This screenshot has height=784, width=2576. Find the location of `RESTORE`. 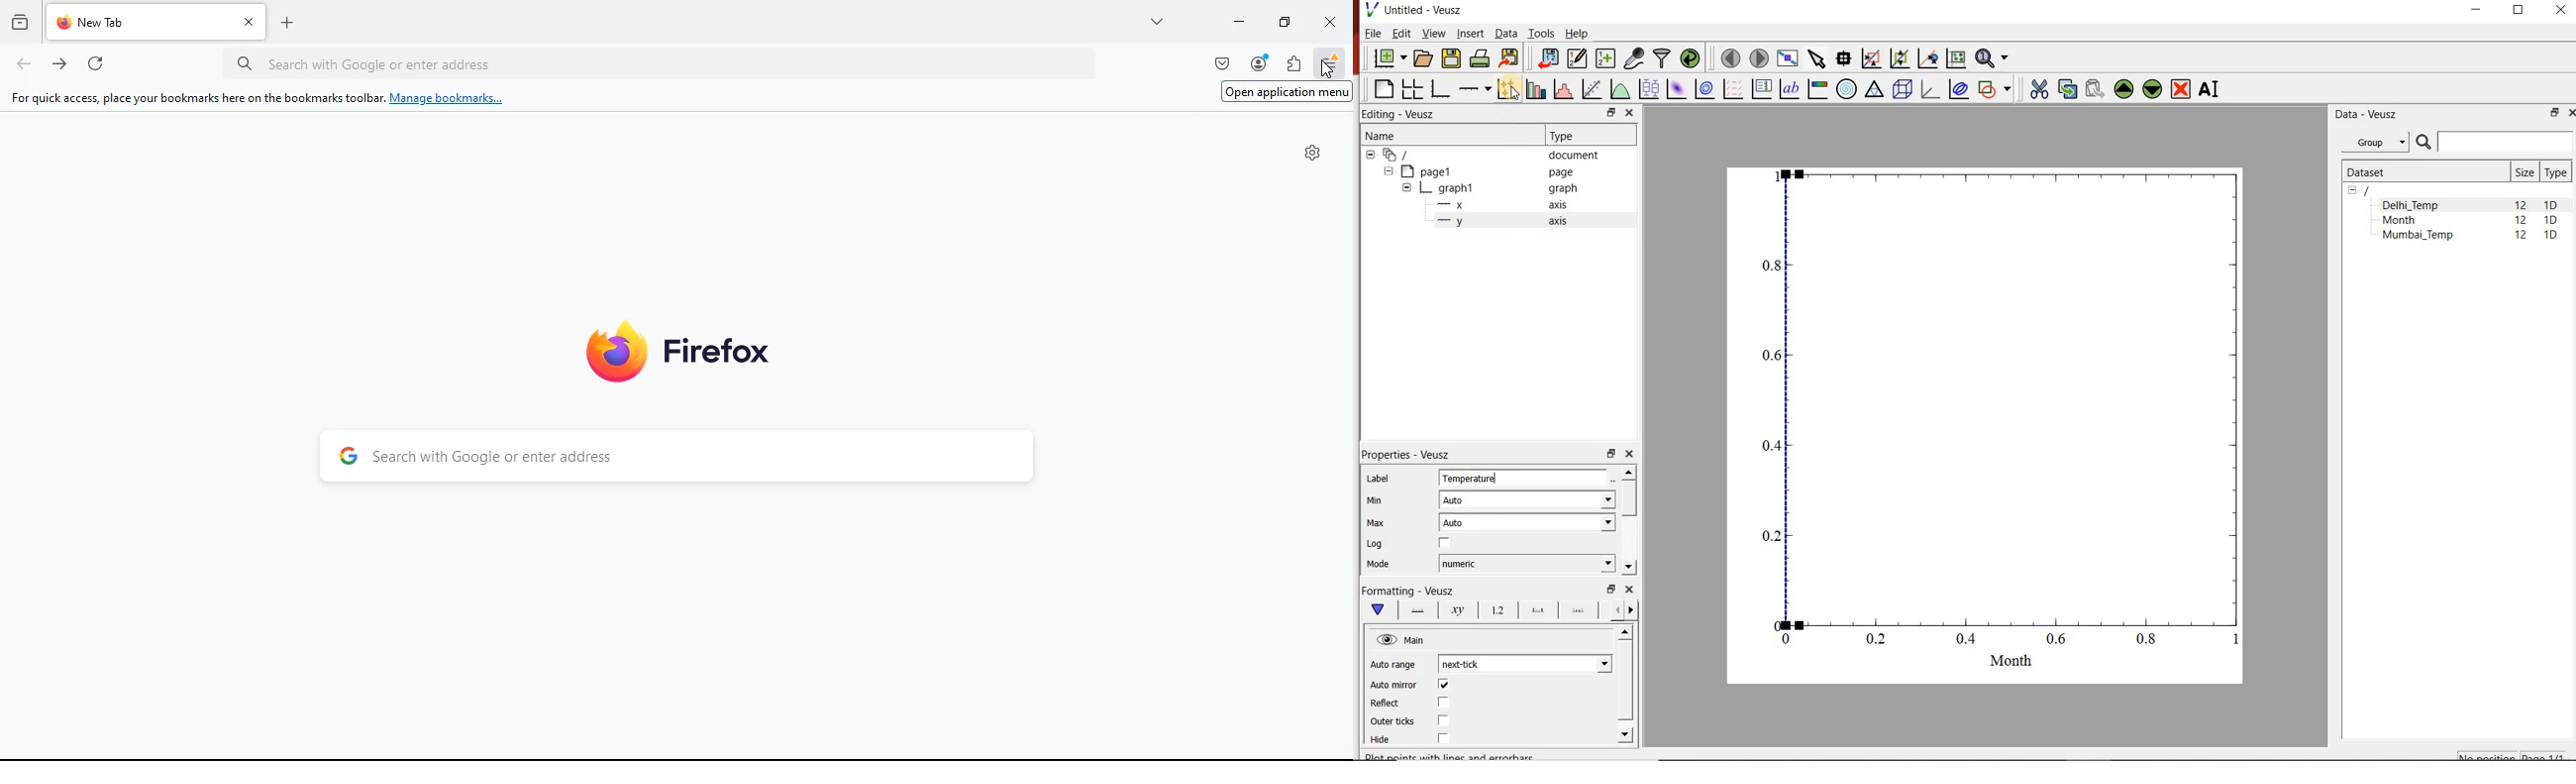

RESTORE is located at coordinates (2556, 113).